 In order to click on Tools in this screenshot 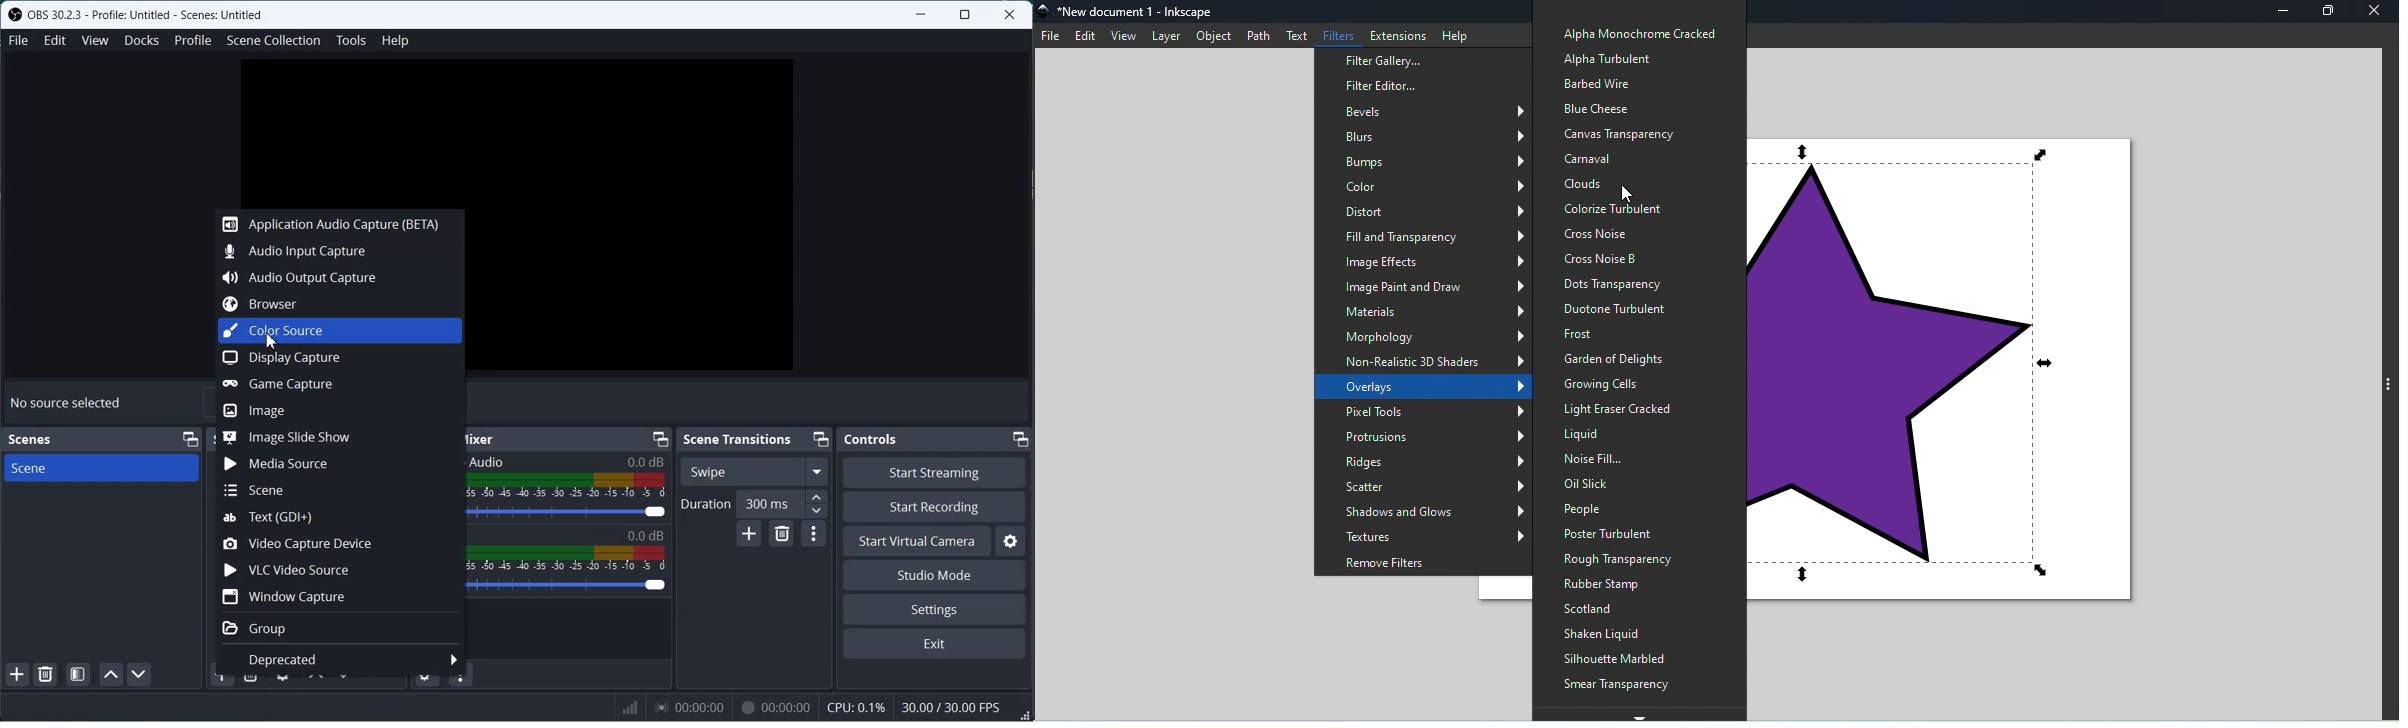, I will do `click(352, 40)`.